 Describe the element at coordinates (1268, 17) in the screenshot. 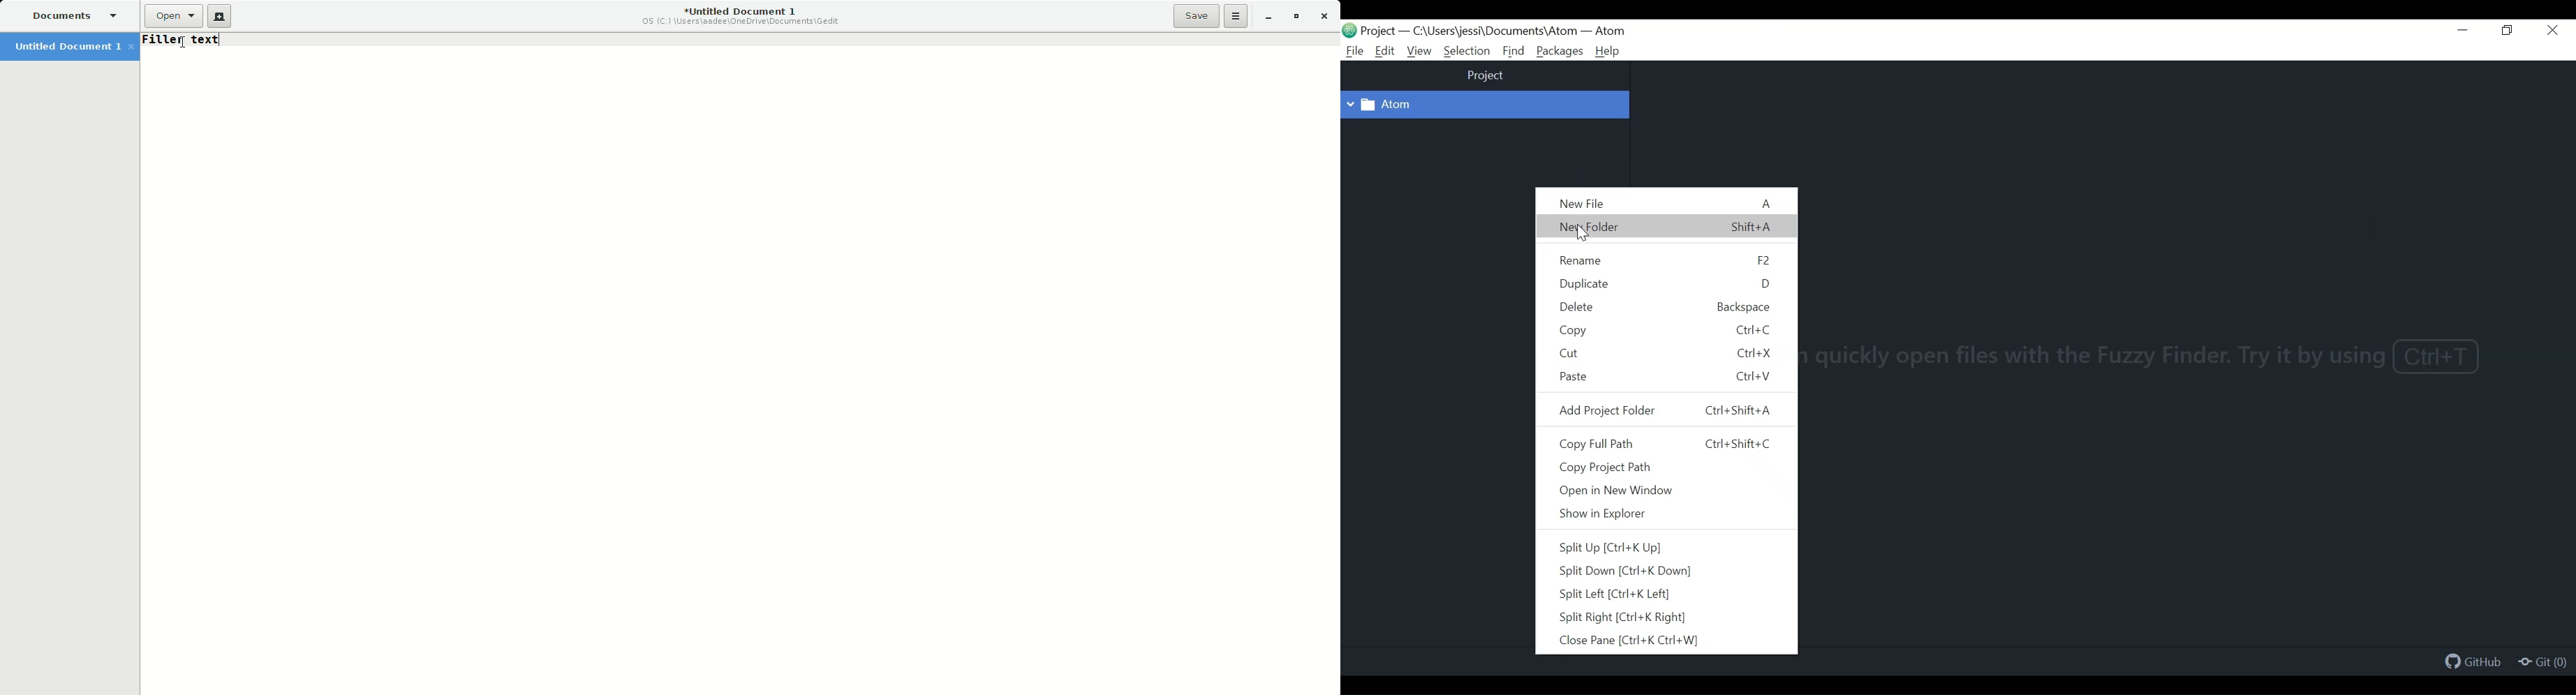

I see `Minimize` at that location.